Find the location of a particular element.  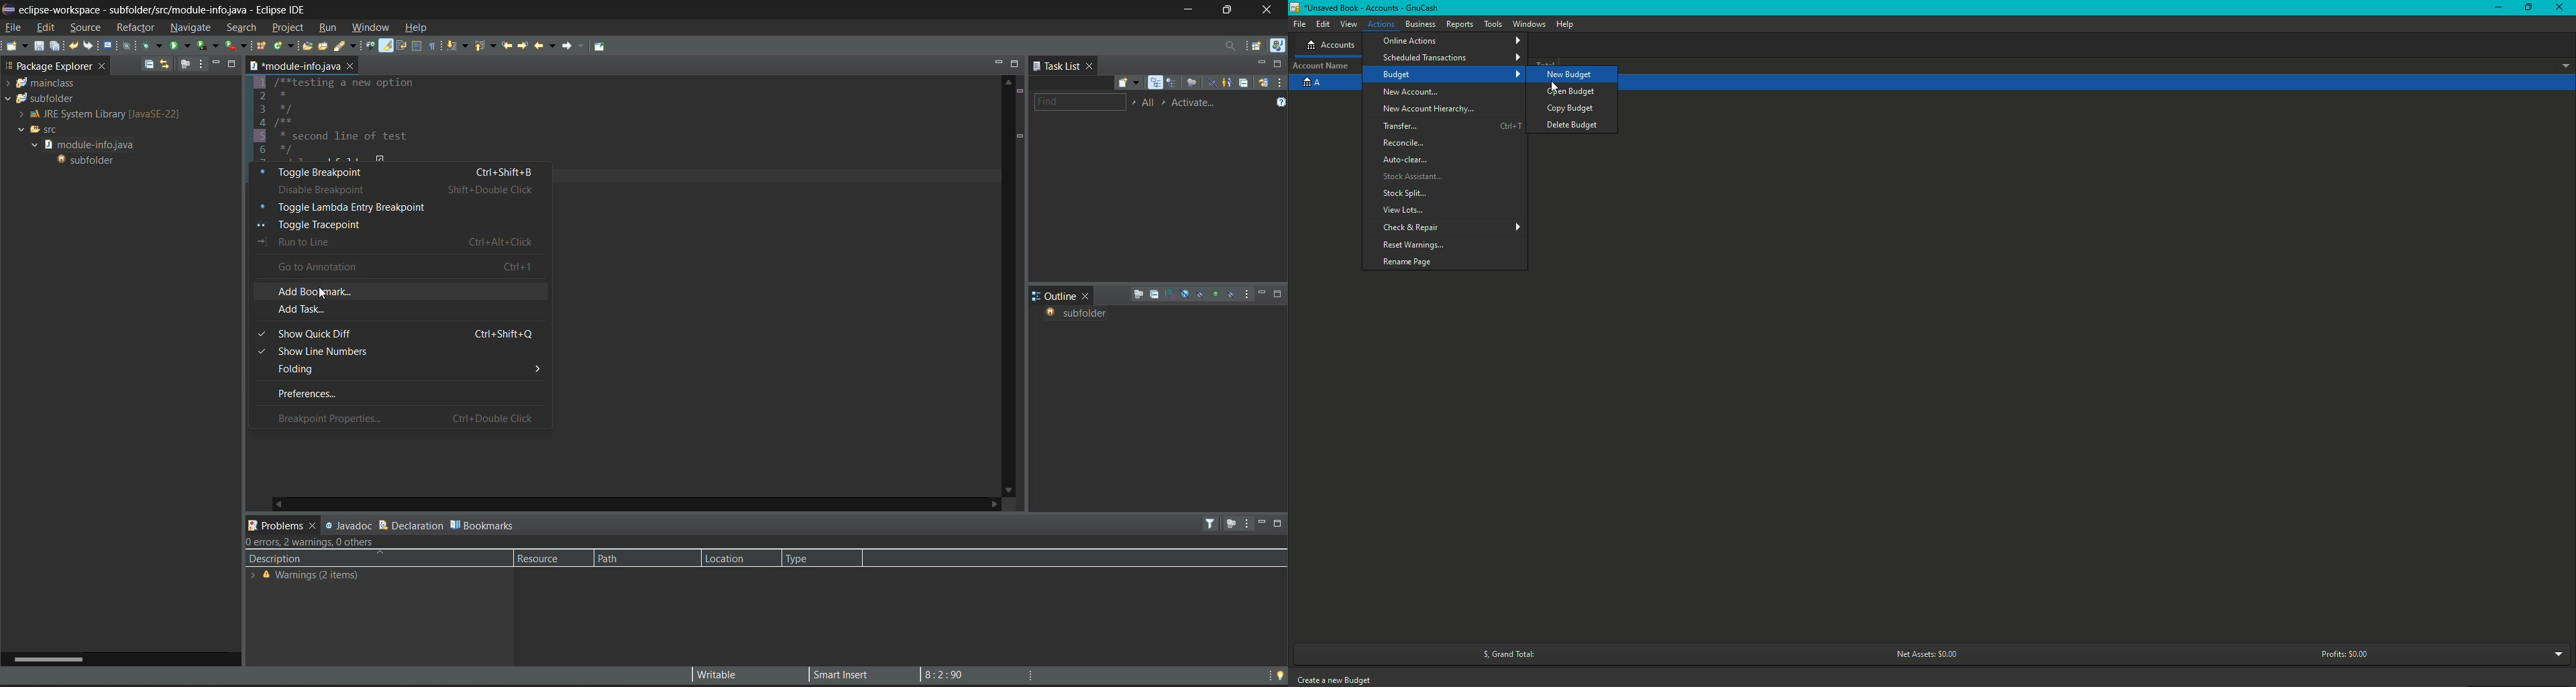

focus on active task is located at coordinates (1230, 525).